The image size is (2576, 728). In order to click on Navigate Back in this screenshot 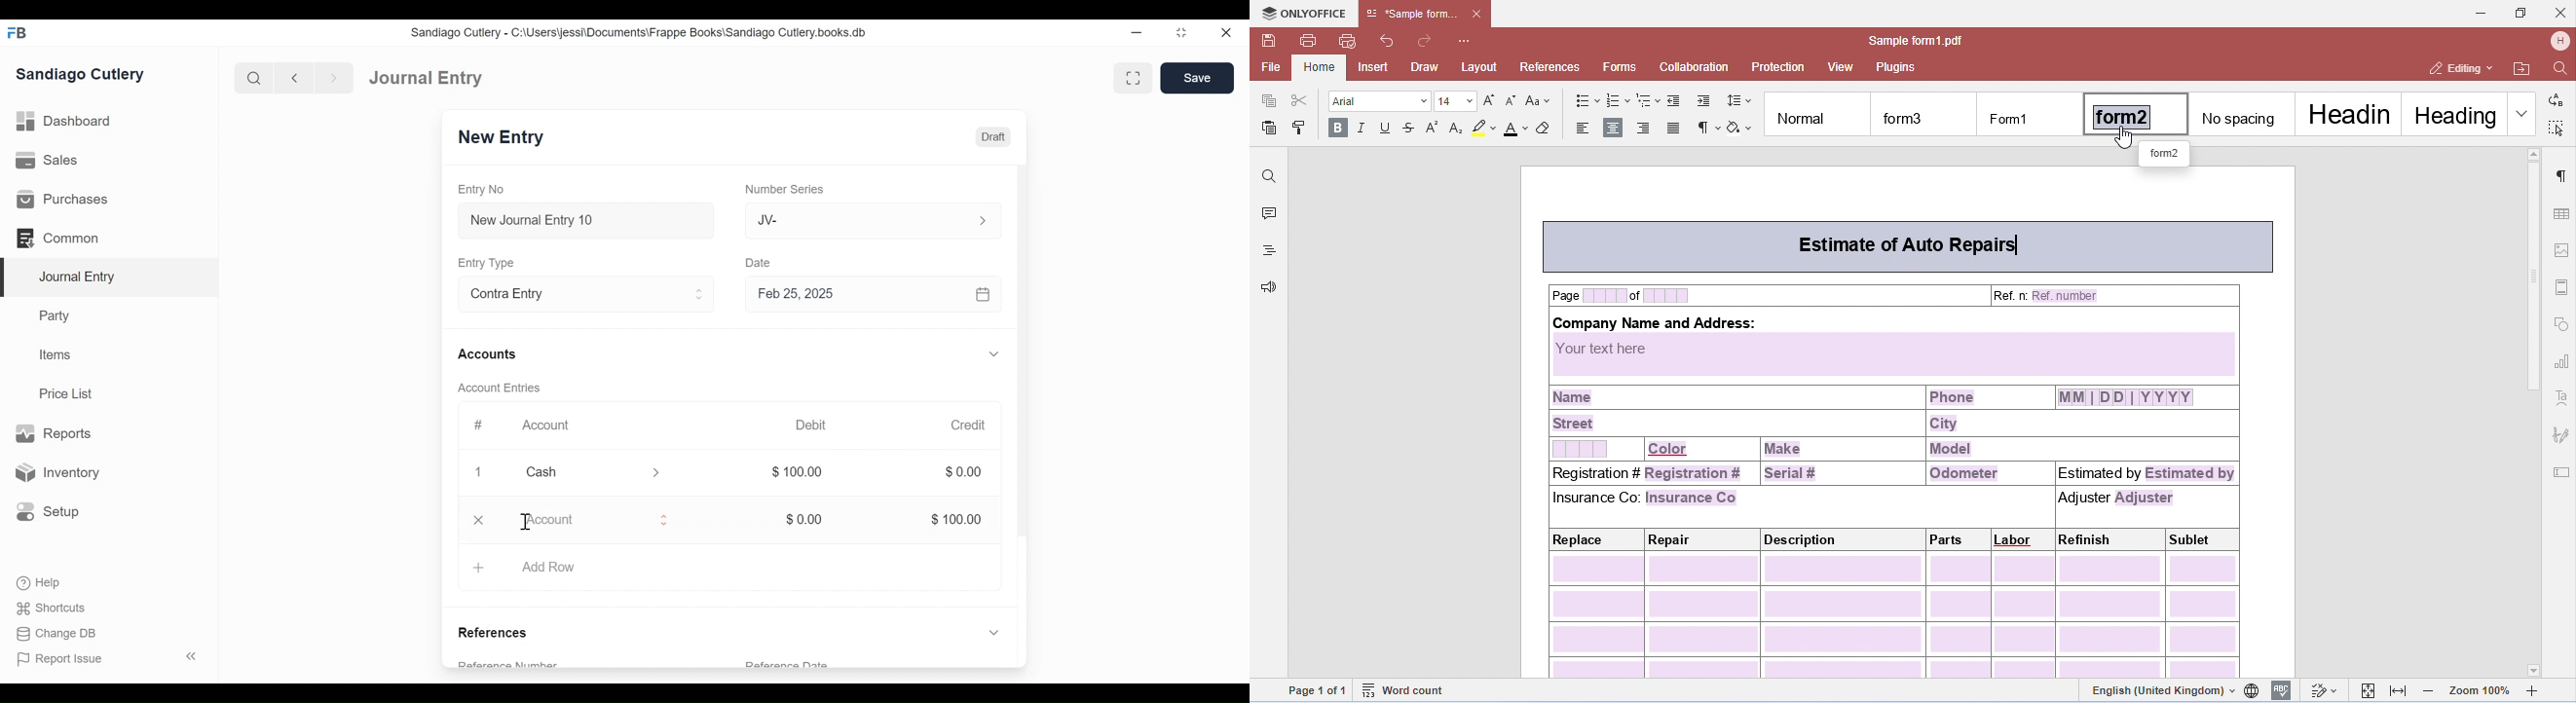, I will do `click(295, 78)`.